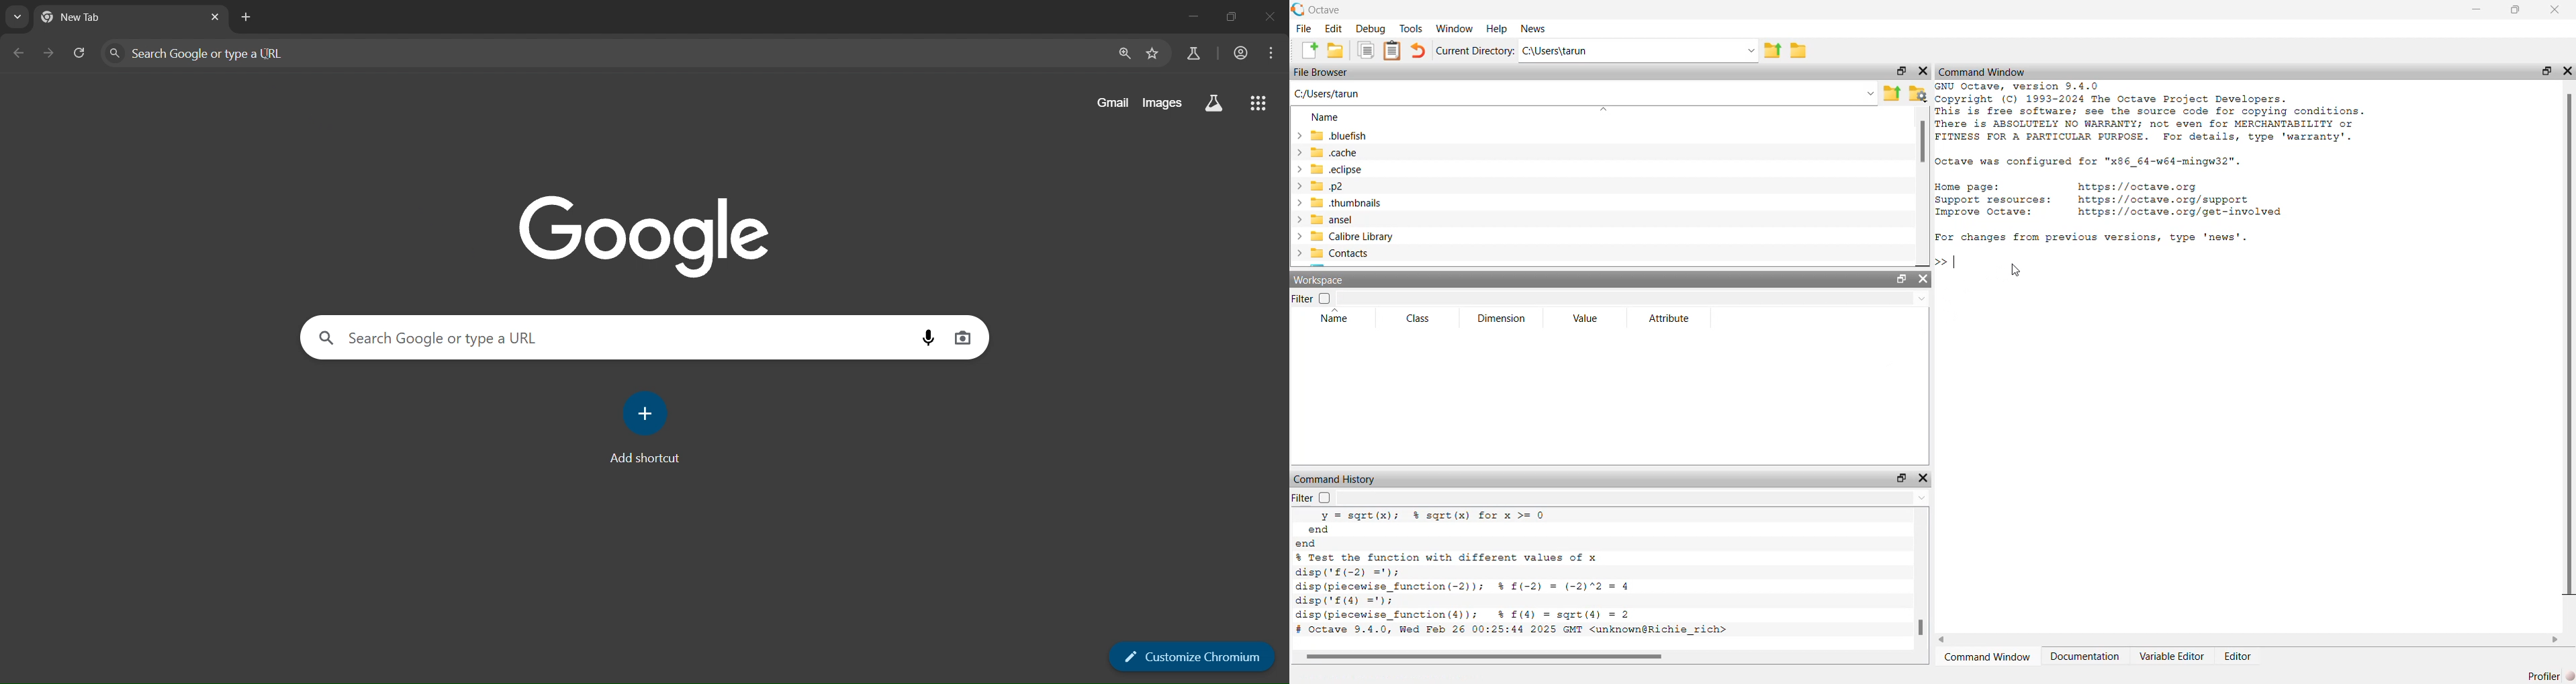  What do you see at coordinates (2516, 11) in the screenshot?
I see `Maximize/Restore` at bounding box center [2516, 11].